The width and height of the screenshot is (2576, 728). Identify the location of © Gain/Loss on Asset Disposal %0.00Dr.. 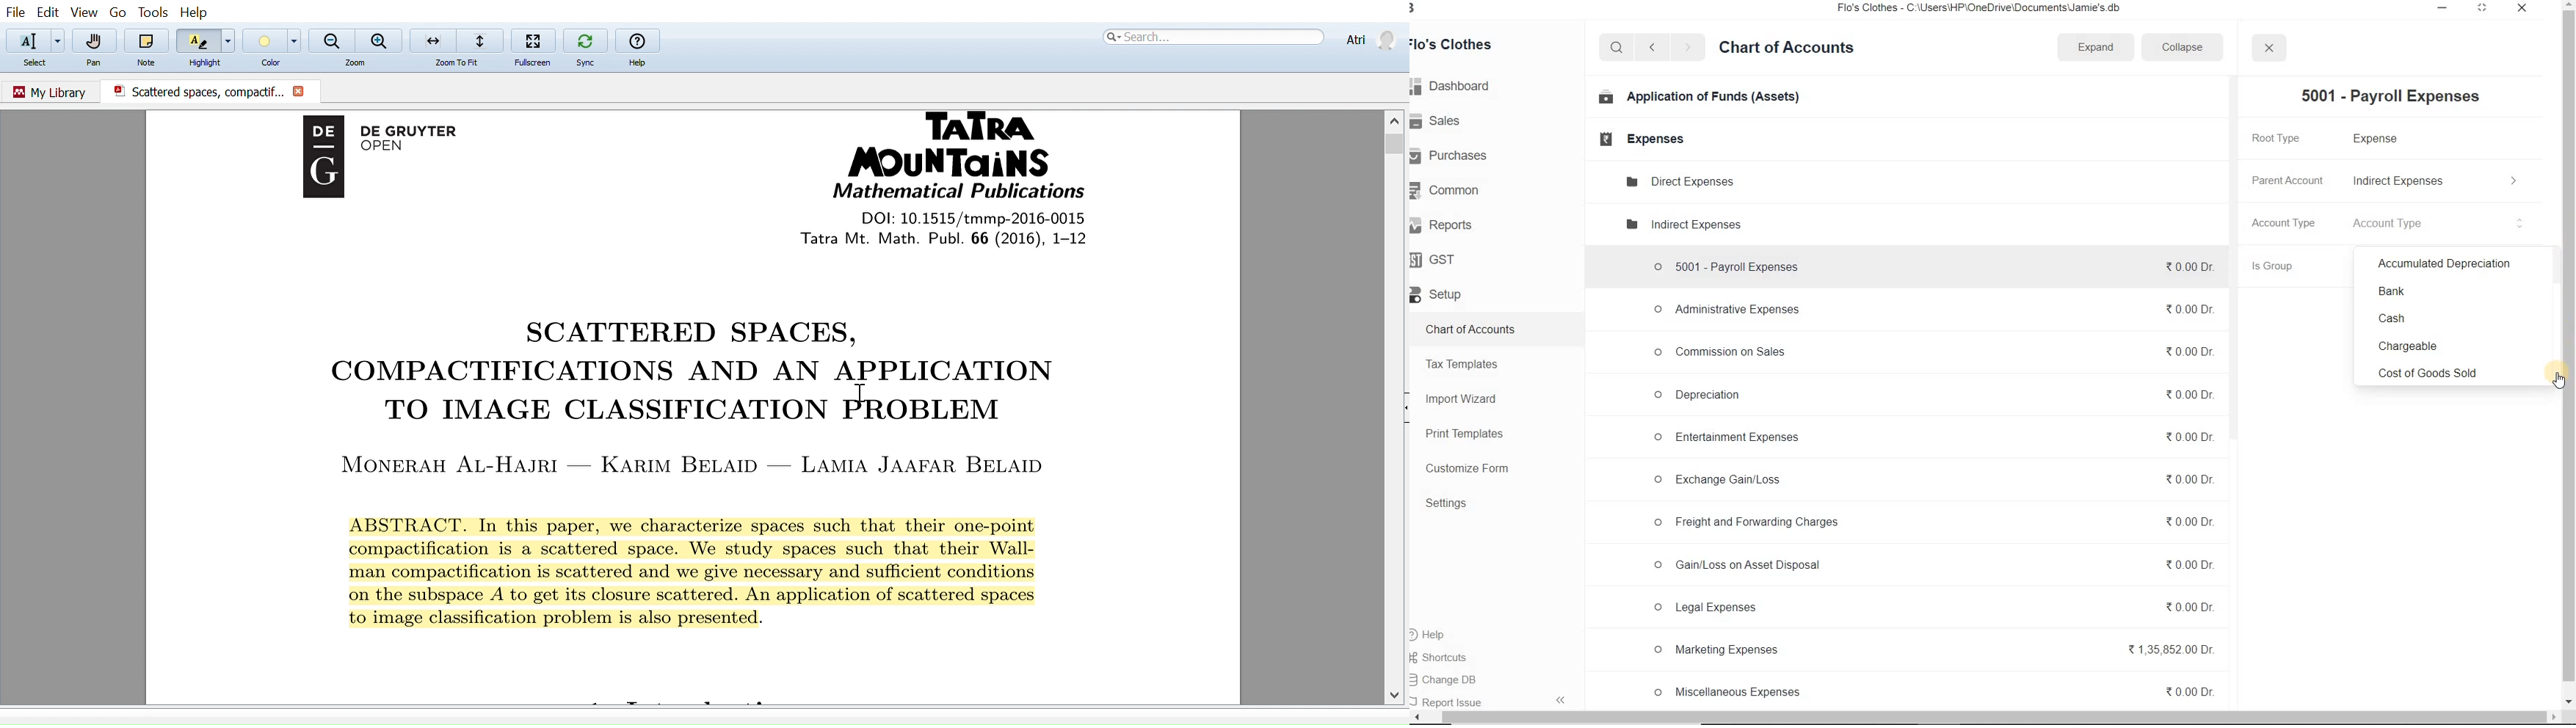
(1932, 567).